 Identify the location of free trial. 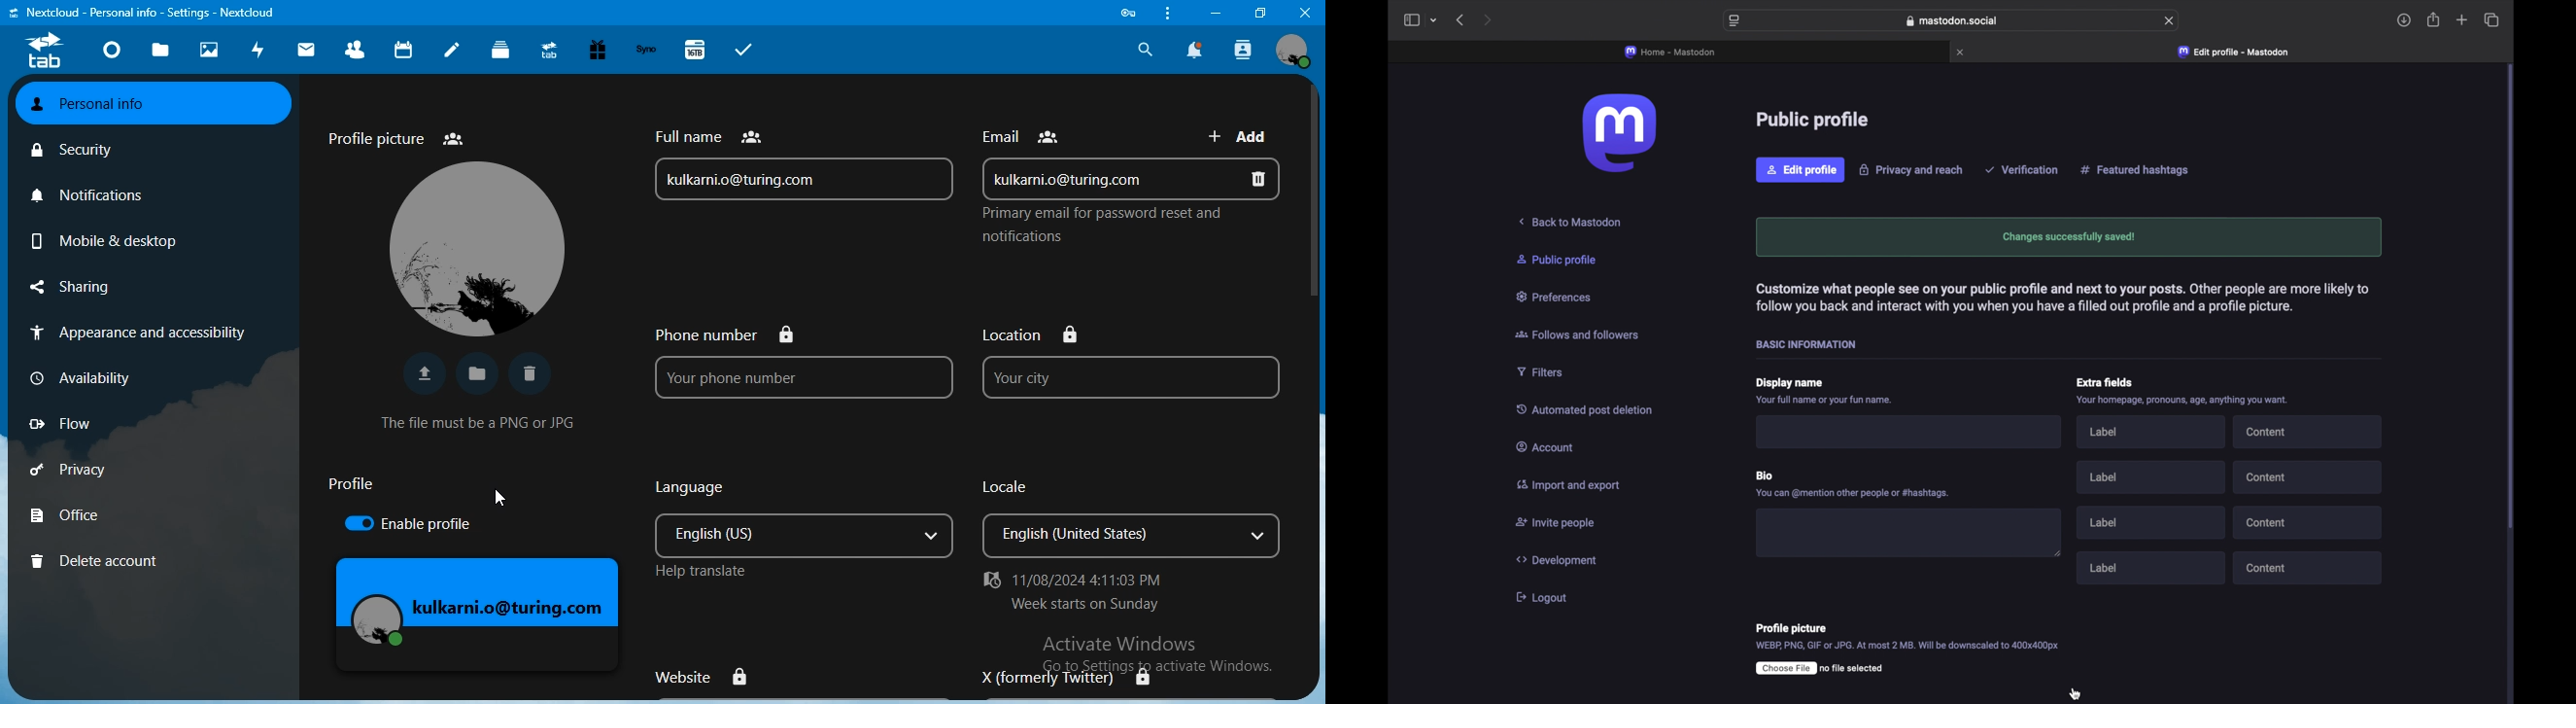
(599, 51).